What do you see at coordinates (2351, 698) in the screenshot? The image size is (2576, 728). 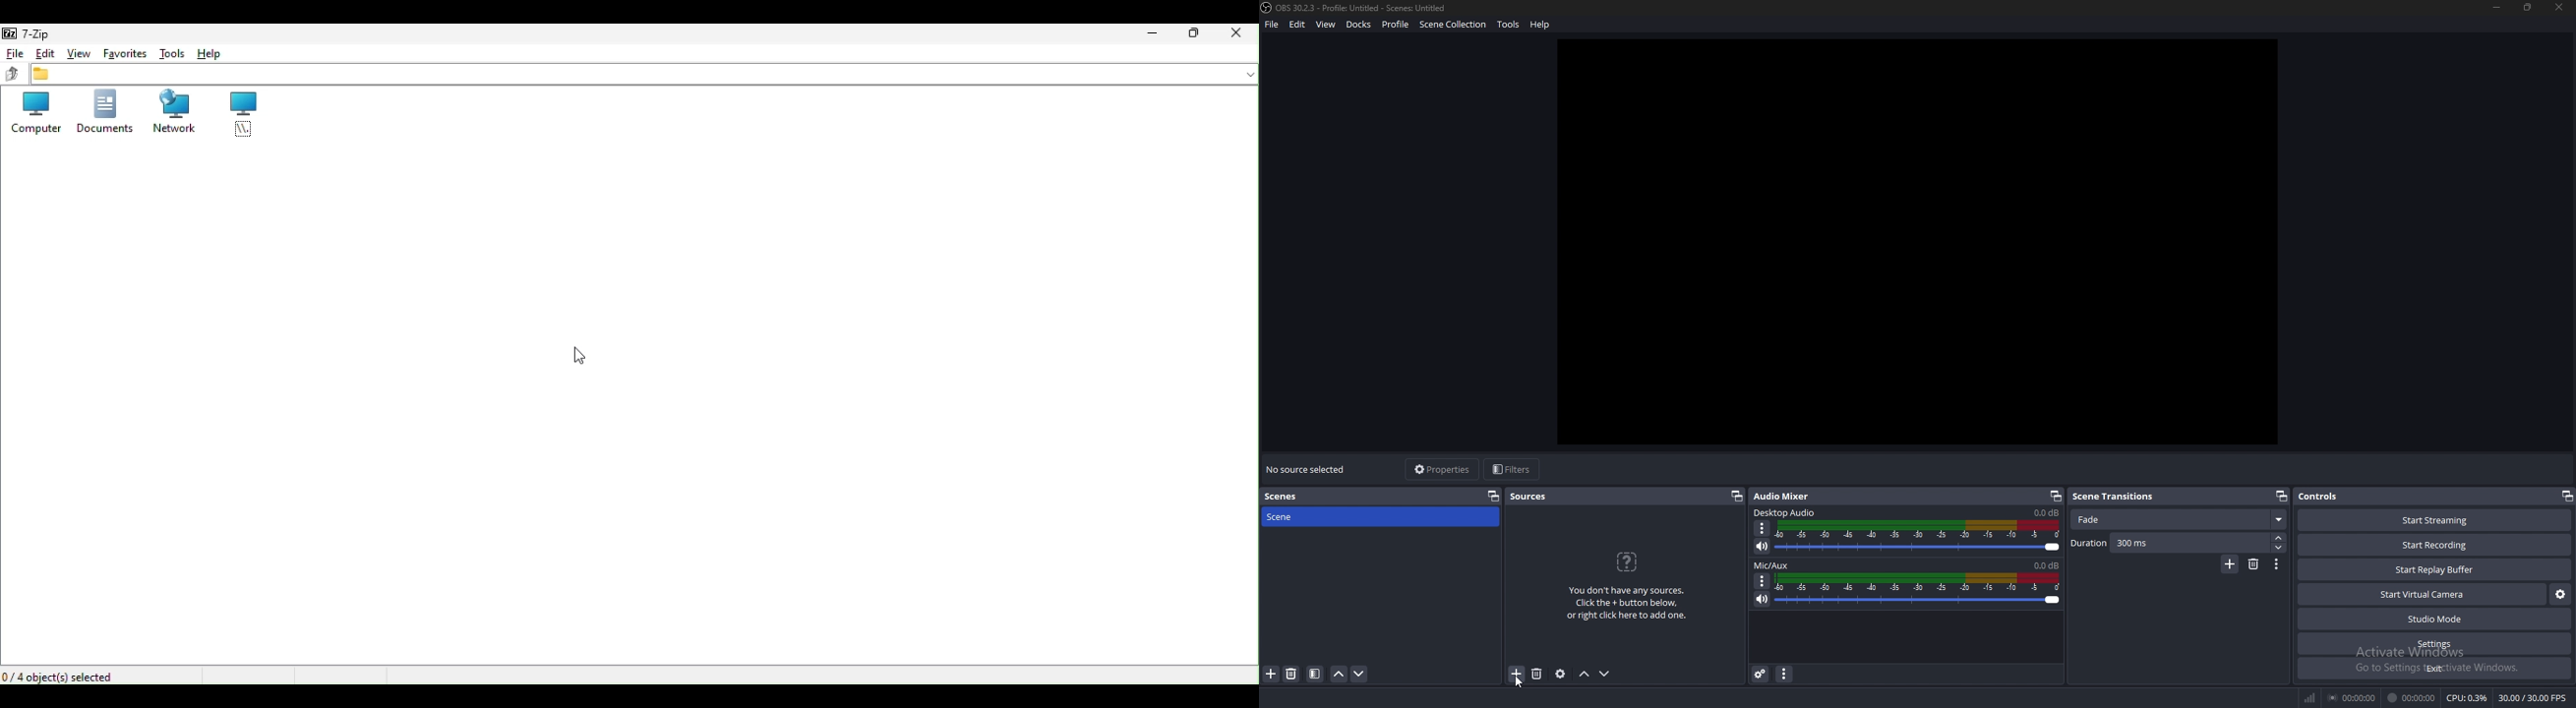 I see `stream duration` at bounding box center [2351, 698].